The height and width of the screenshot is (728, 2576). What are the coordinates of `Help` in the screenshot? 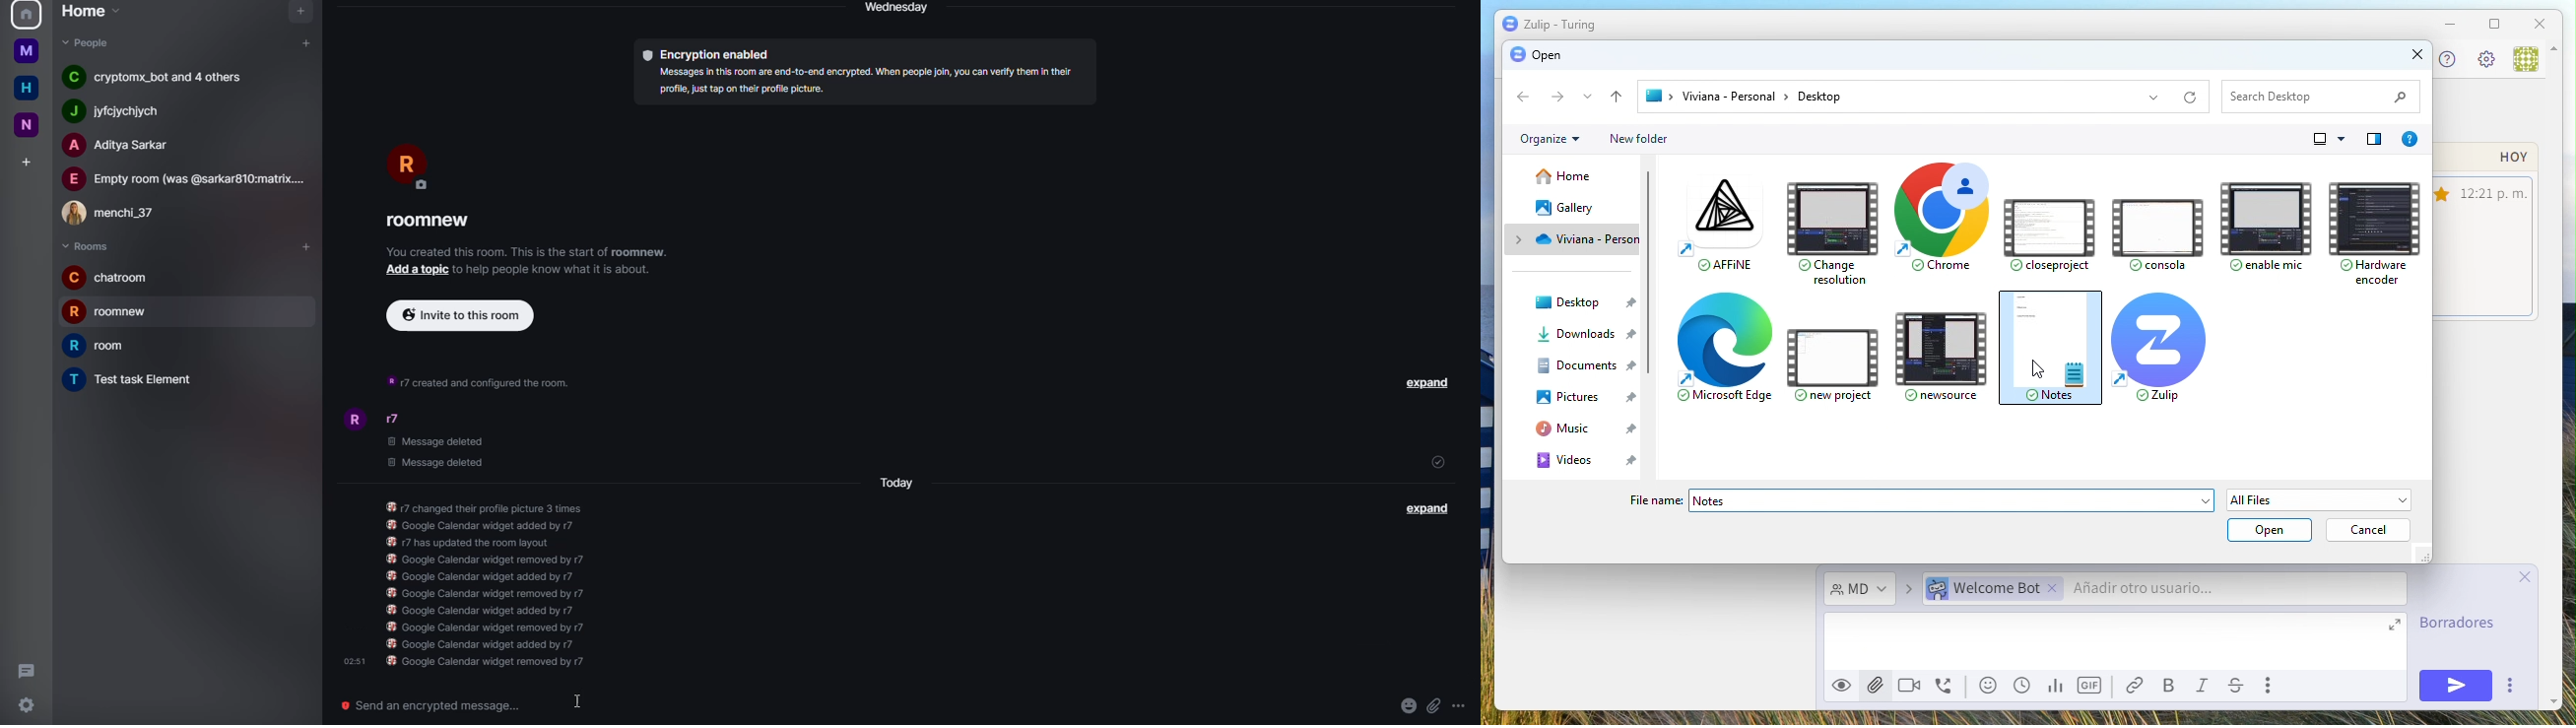 It's located at (2374, 139).